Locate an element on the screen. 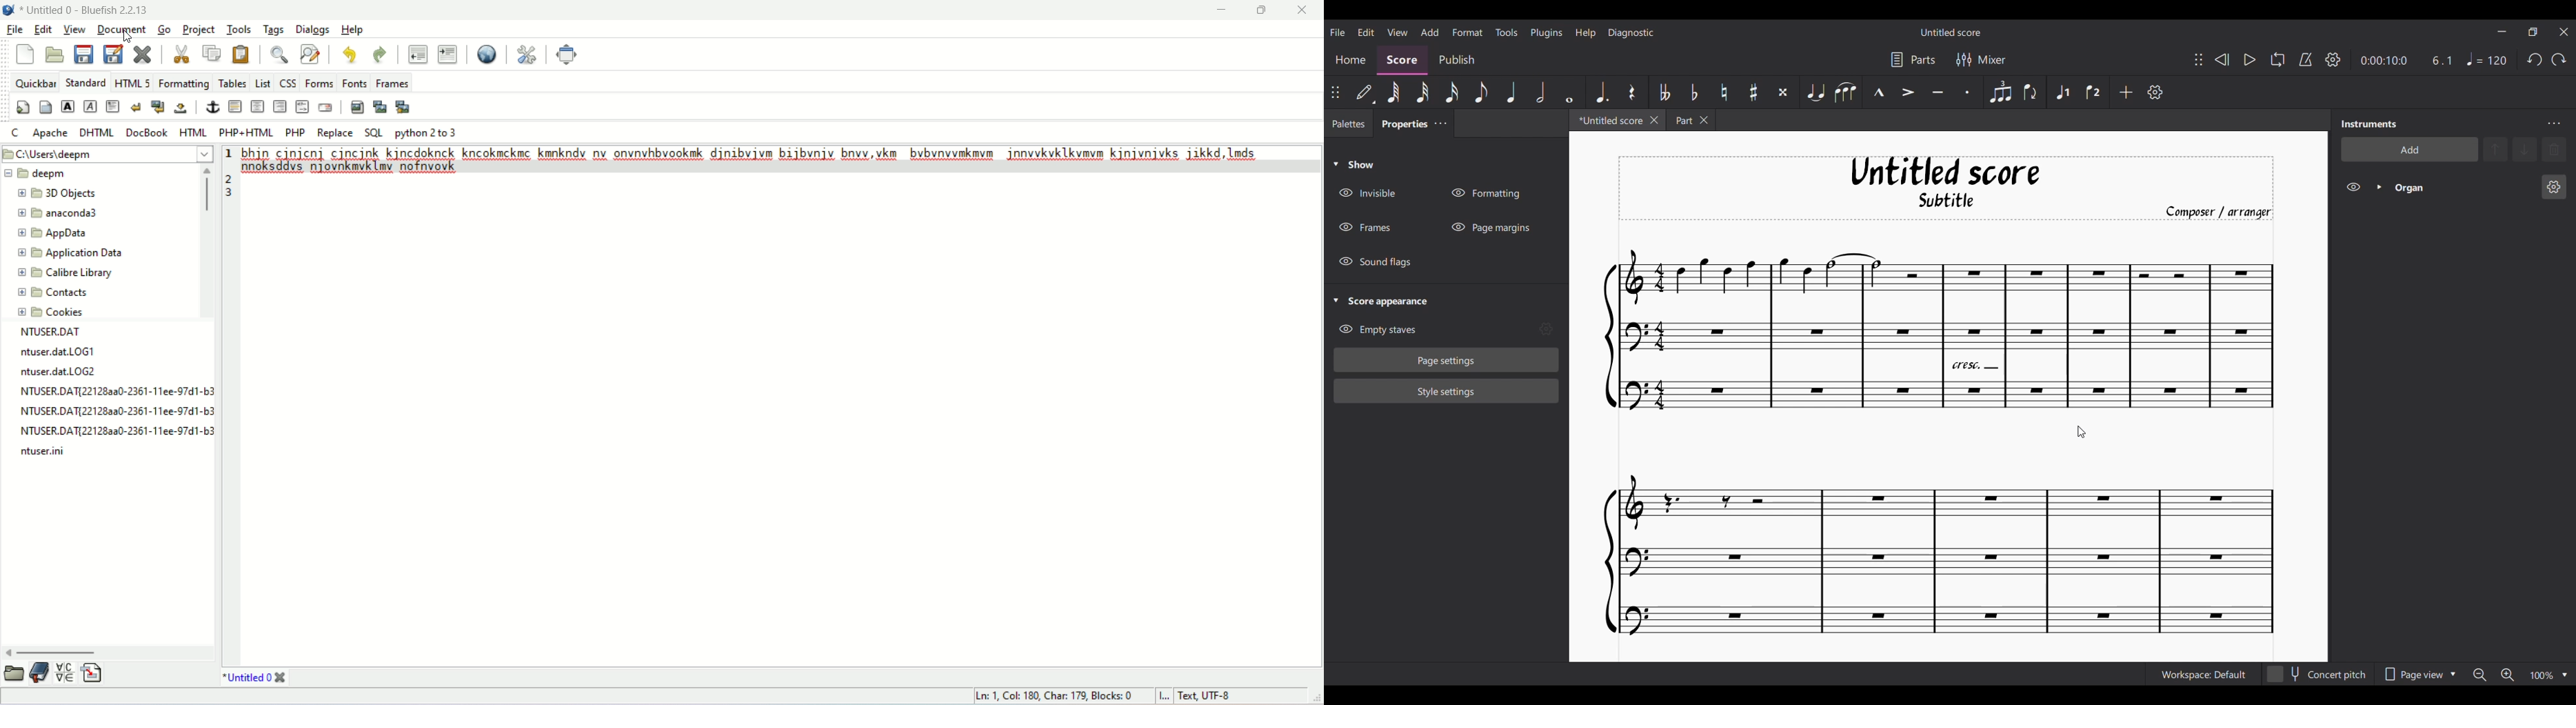 Image resolution: width=2576 pixels, height=728 pixels. save current file is located at coordinates (83, 55).